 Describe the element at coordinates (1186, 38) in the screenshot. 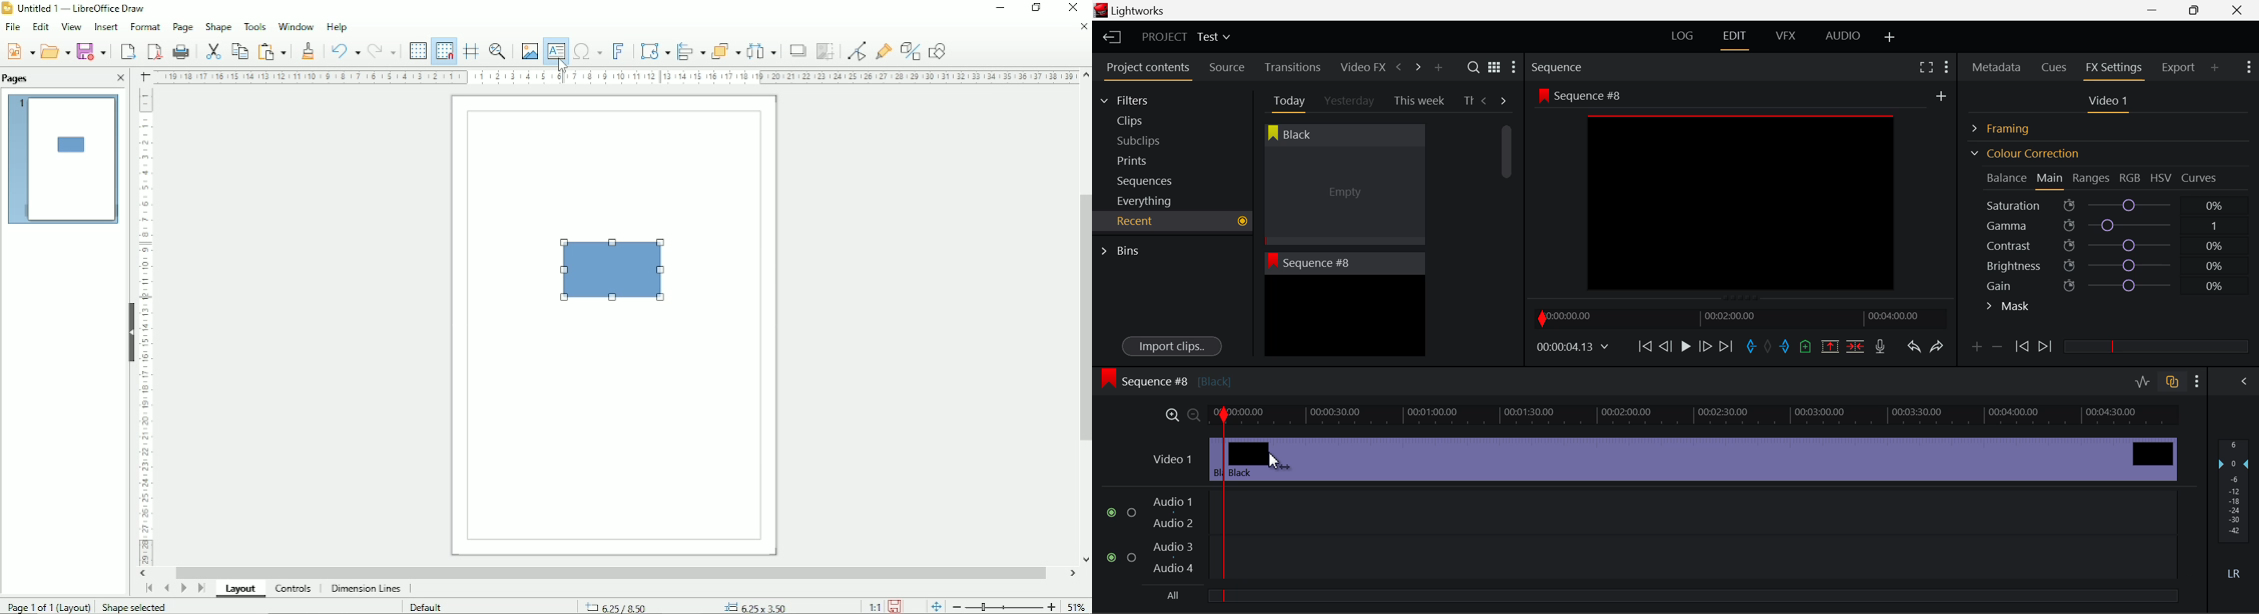

I see `Project Title` at that location.